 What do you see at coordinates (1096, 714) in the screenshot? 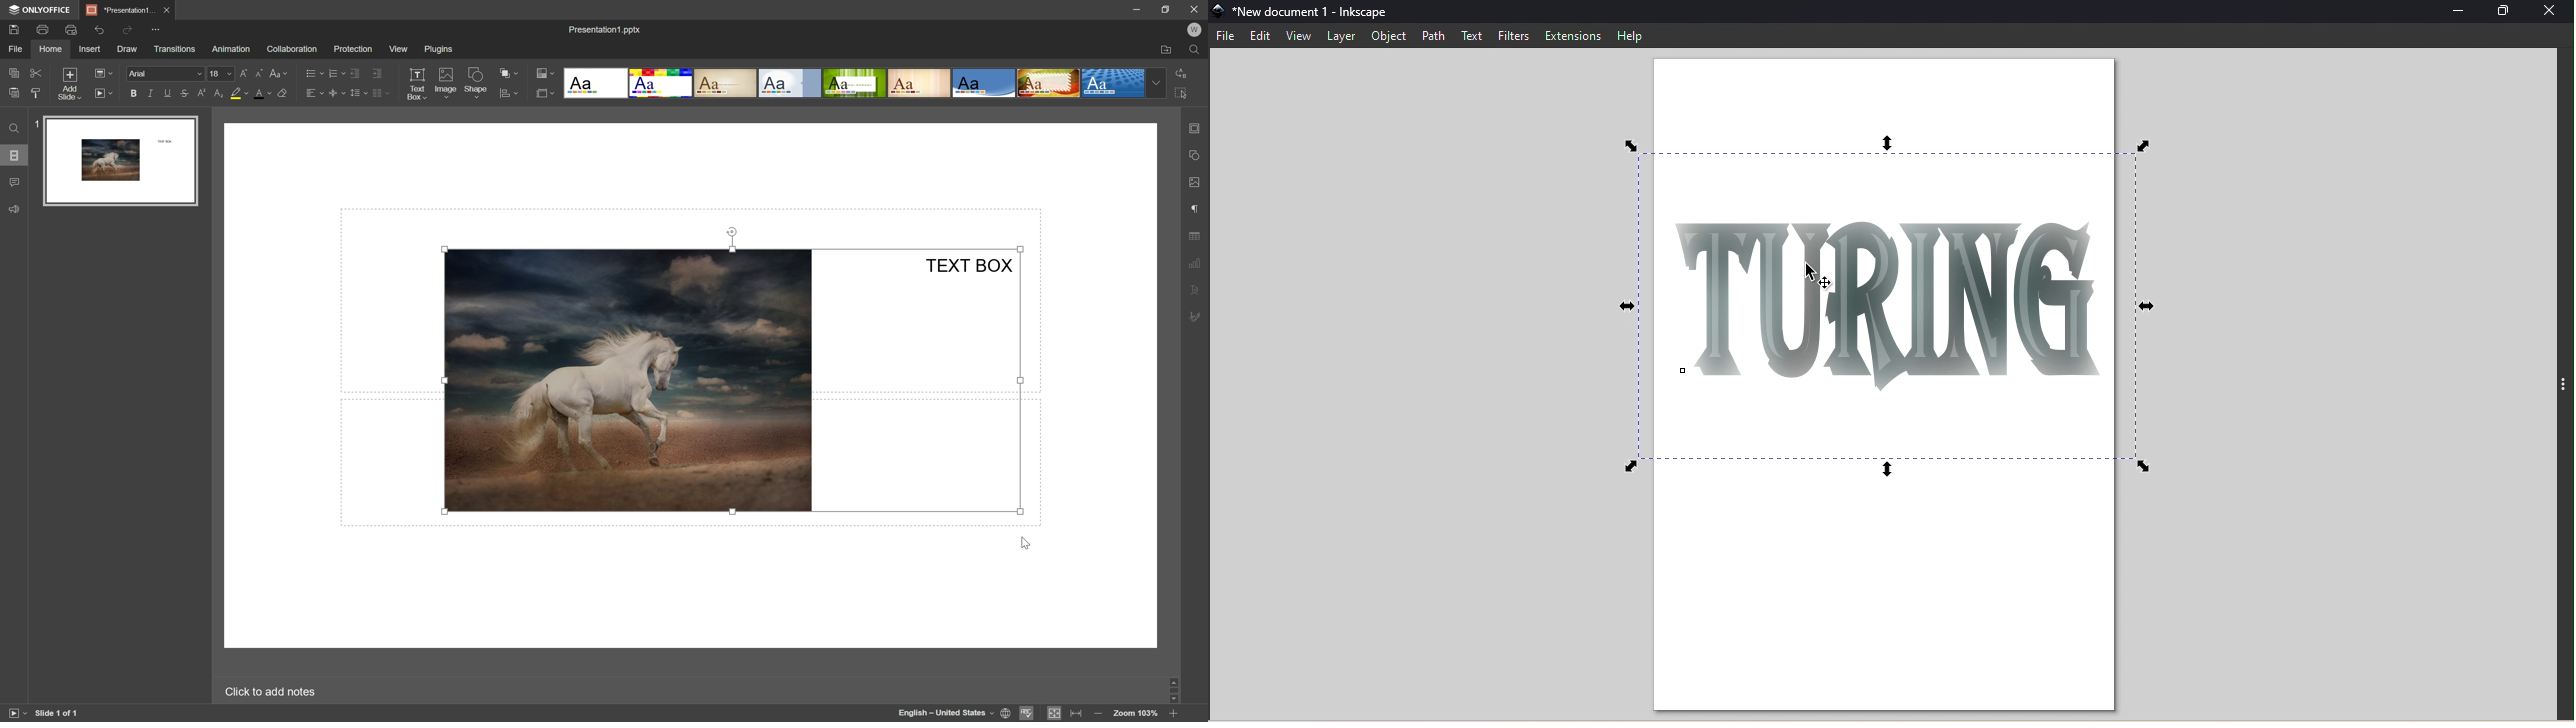
I see `zoom out` at bounding box center [1096, 714].